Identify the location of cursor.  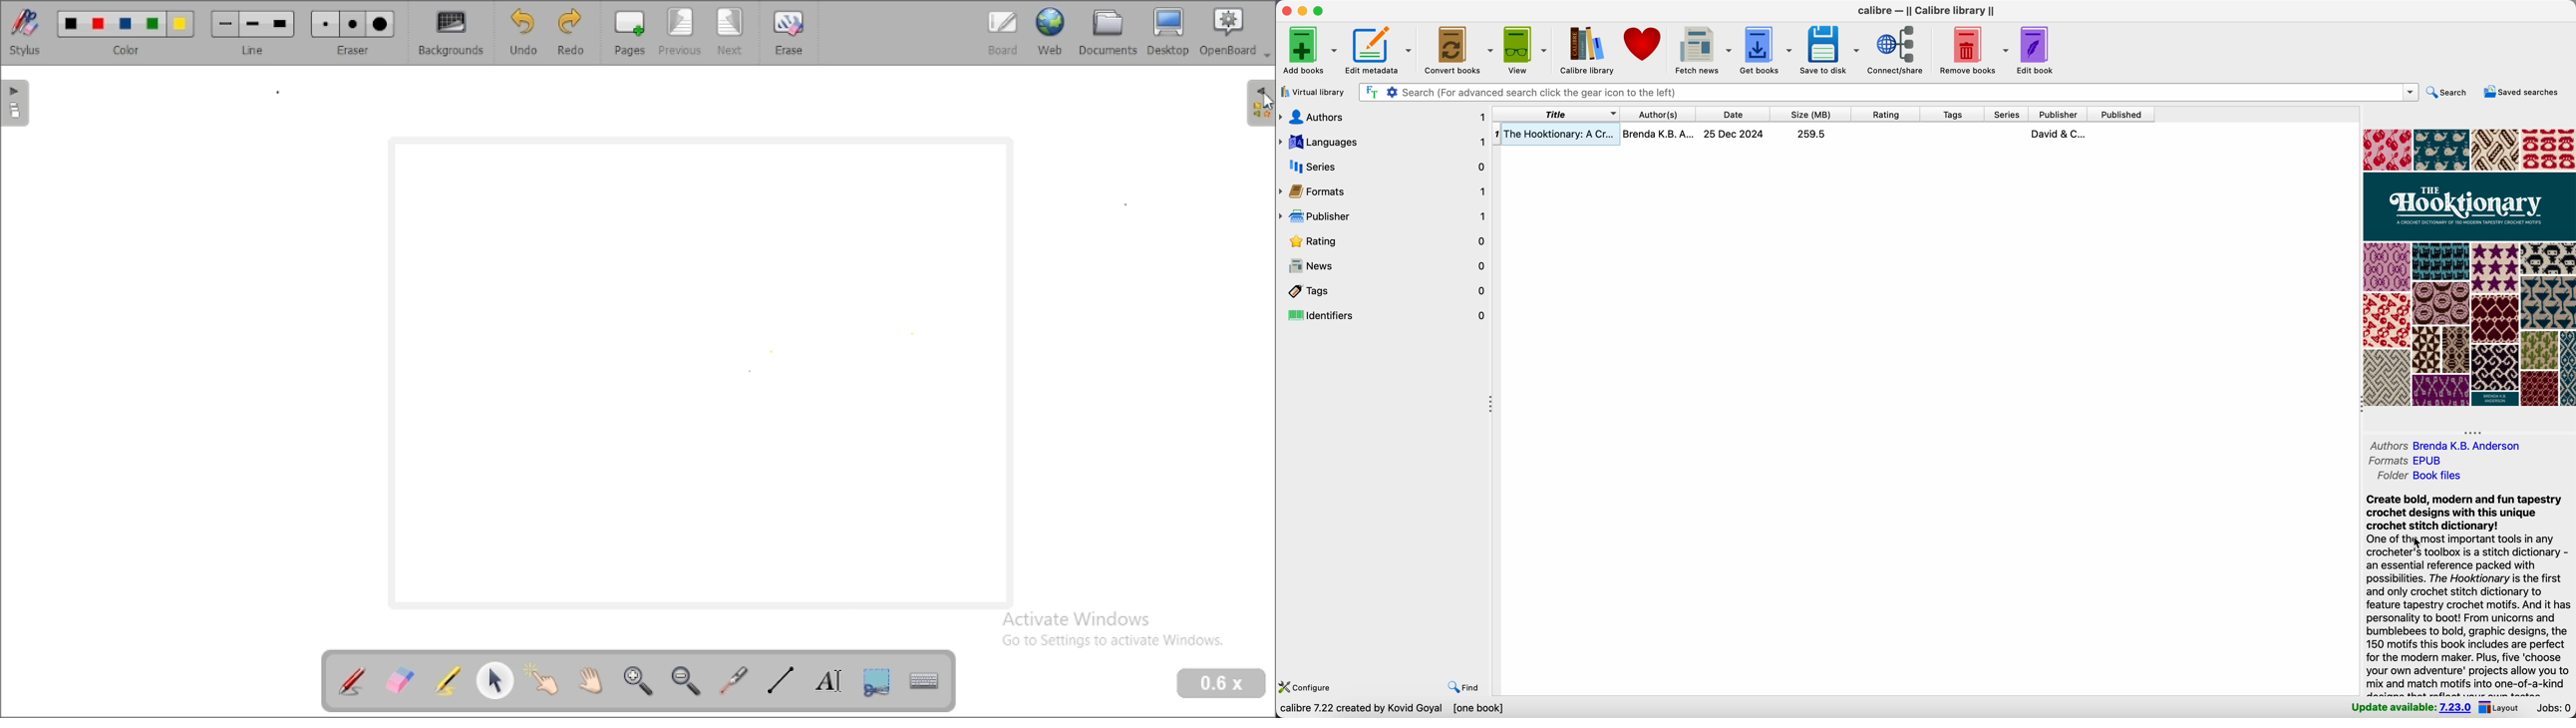
(1267, 100).